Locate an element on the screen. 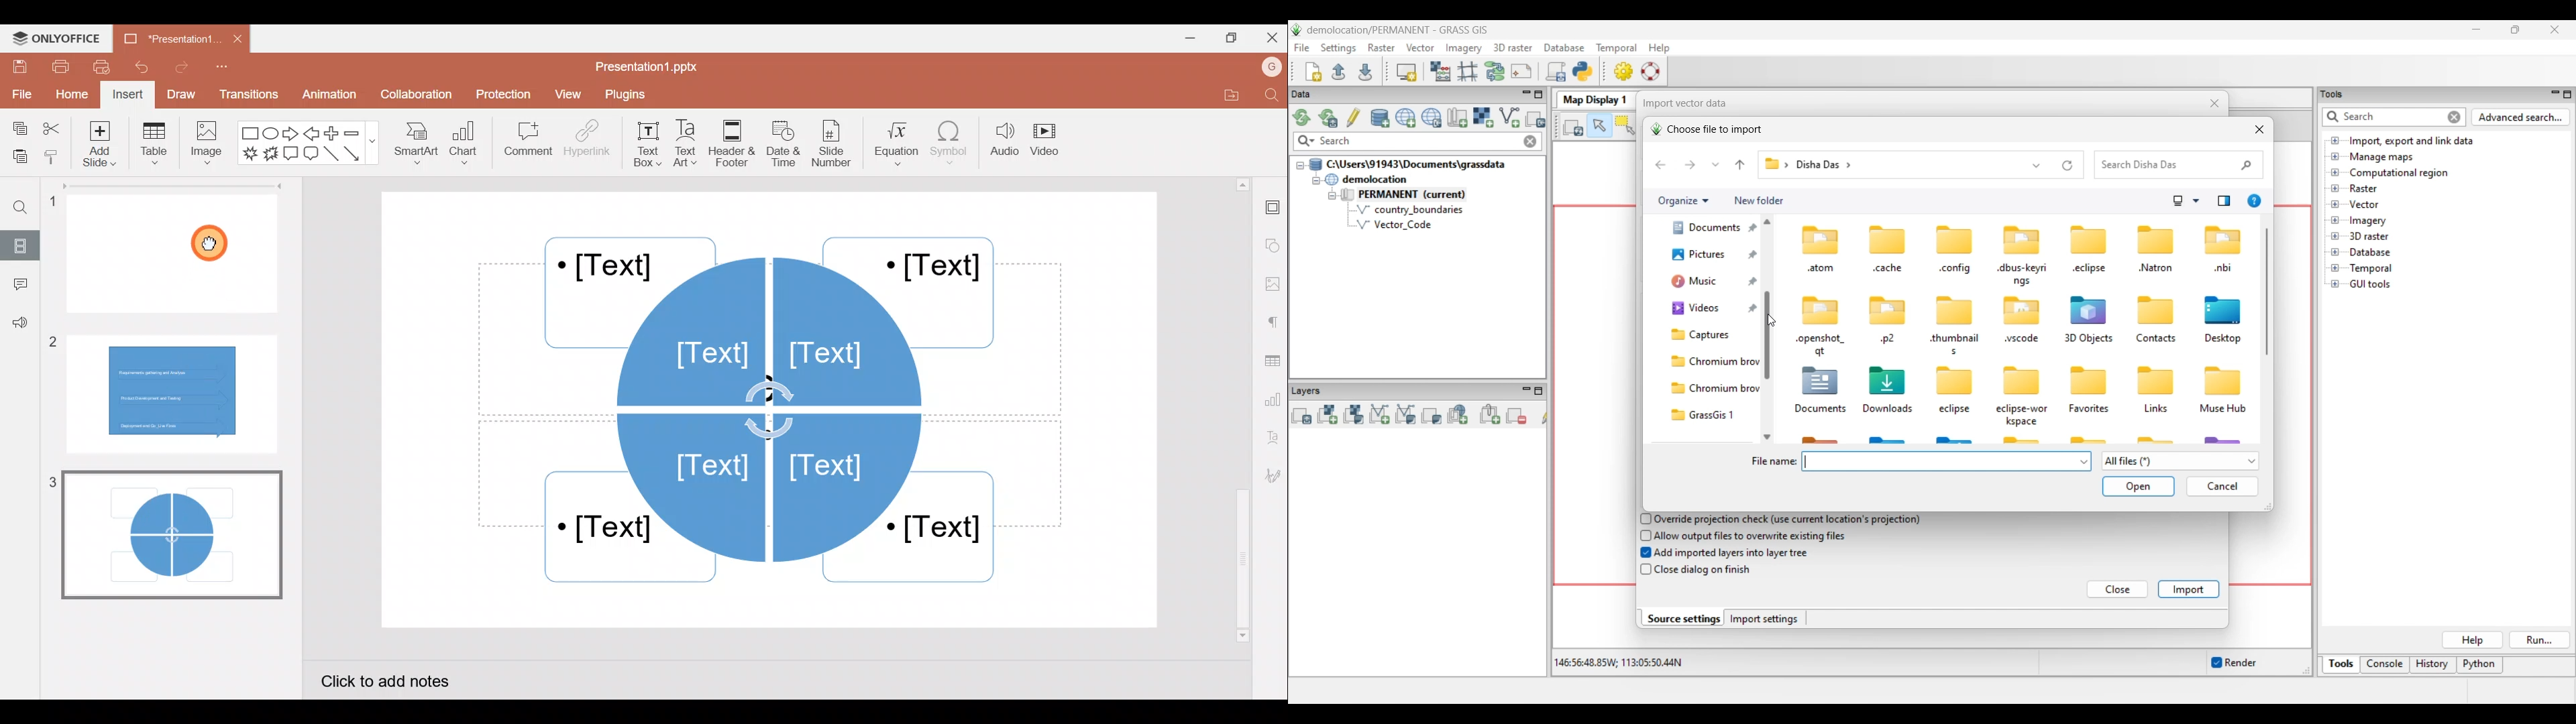  Protection is located at coordinates (500, 91).